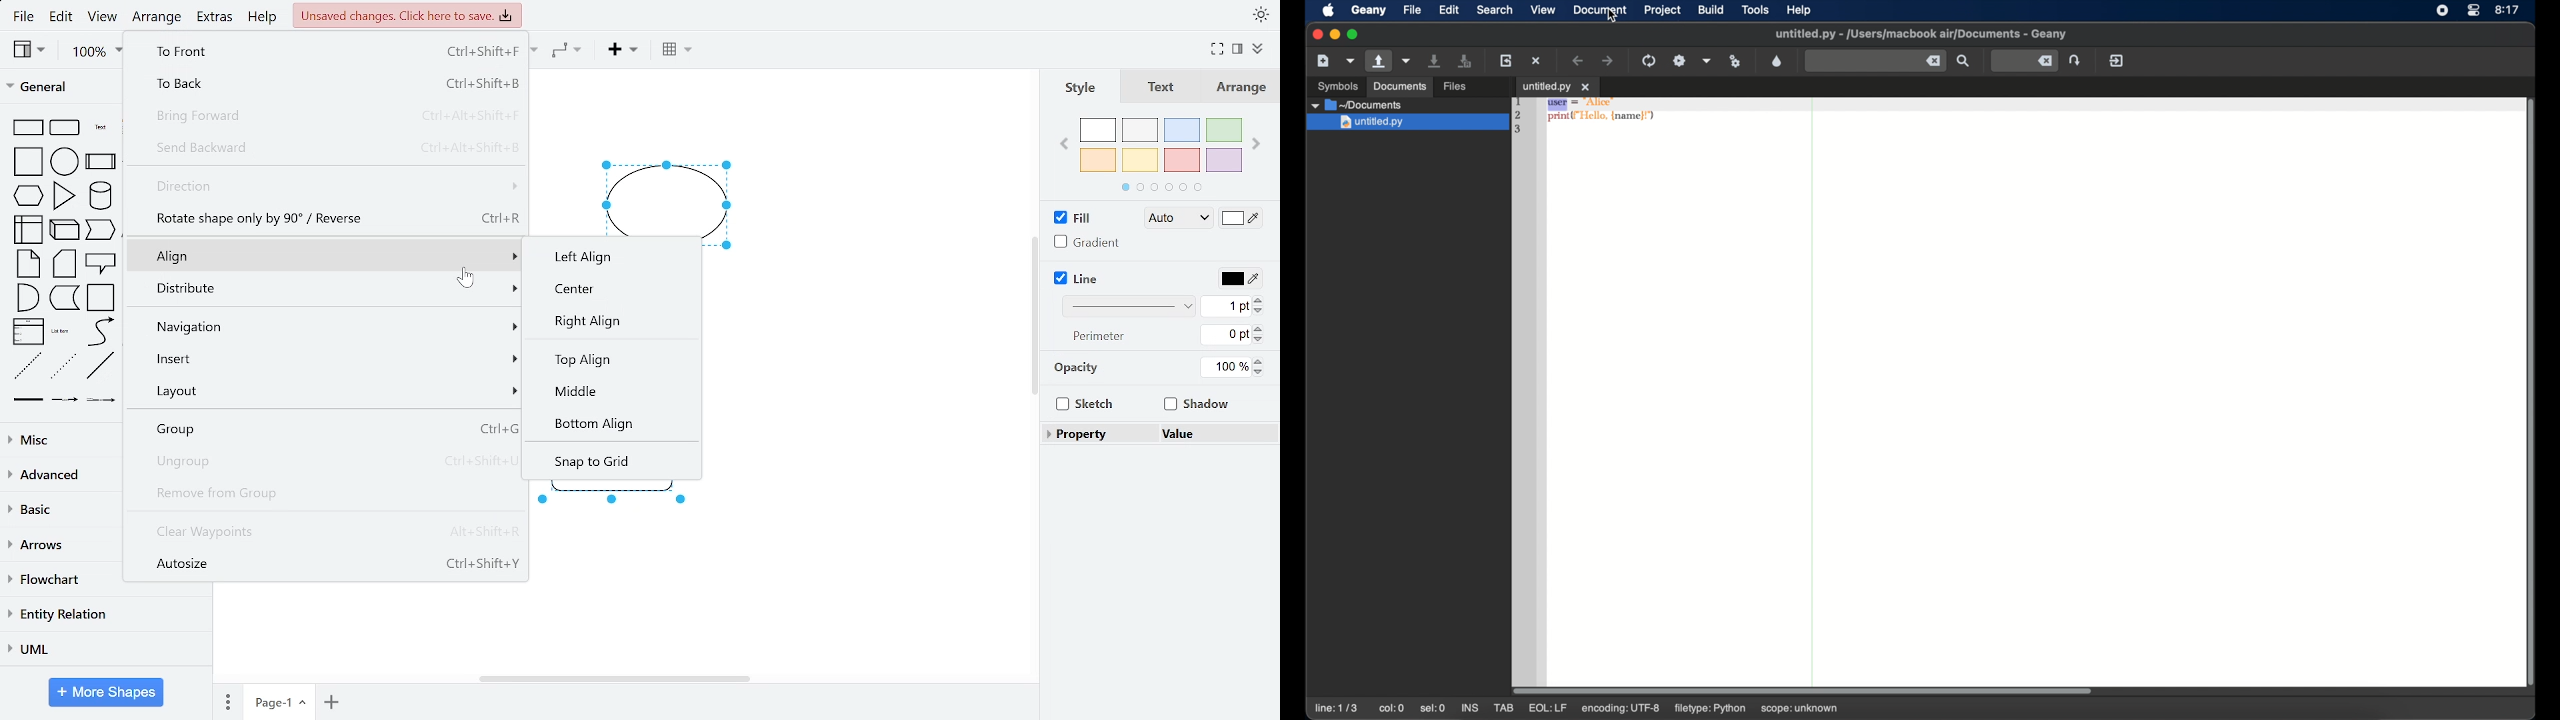 This screenshot has width=2576, height=728. I want to click on remove from the group, so click(326, 494).